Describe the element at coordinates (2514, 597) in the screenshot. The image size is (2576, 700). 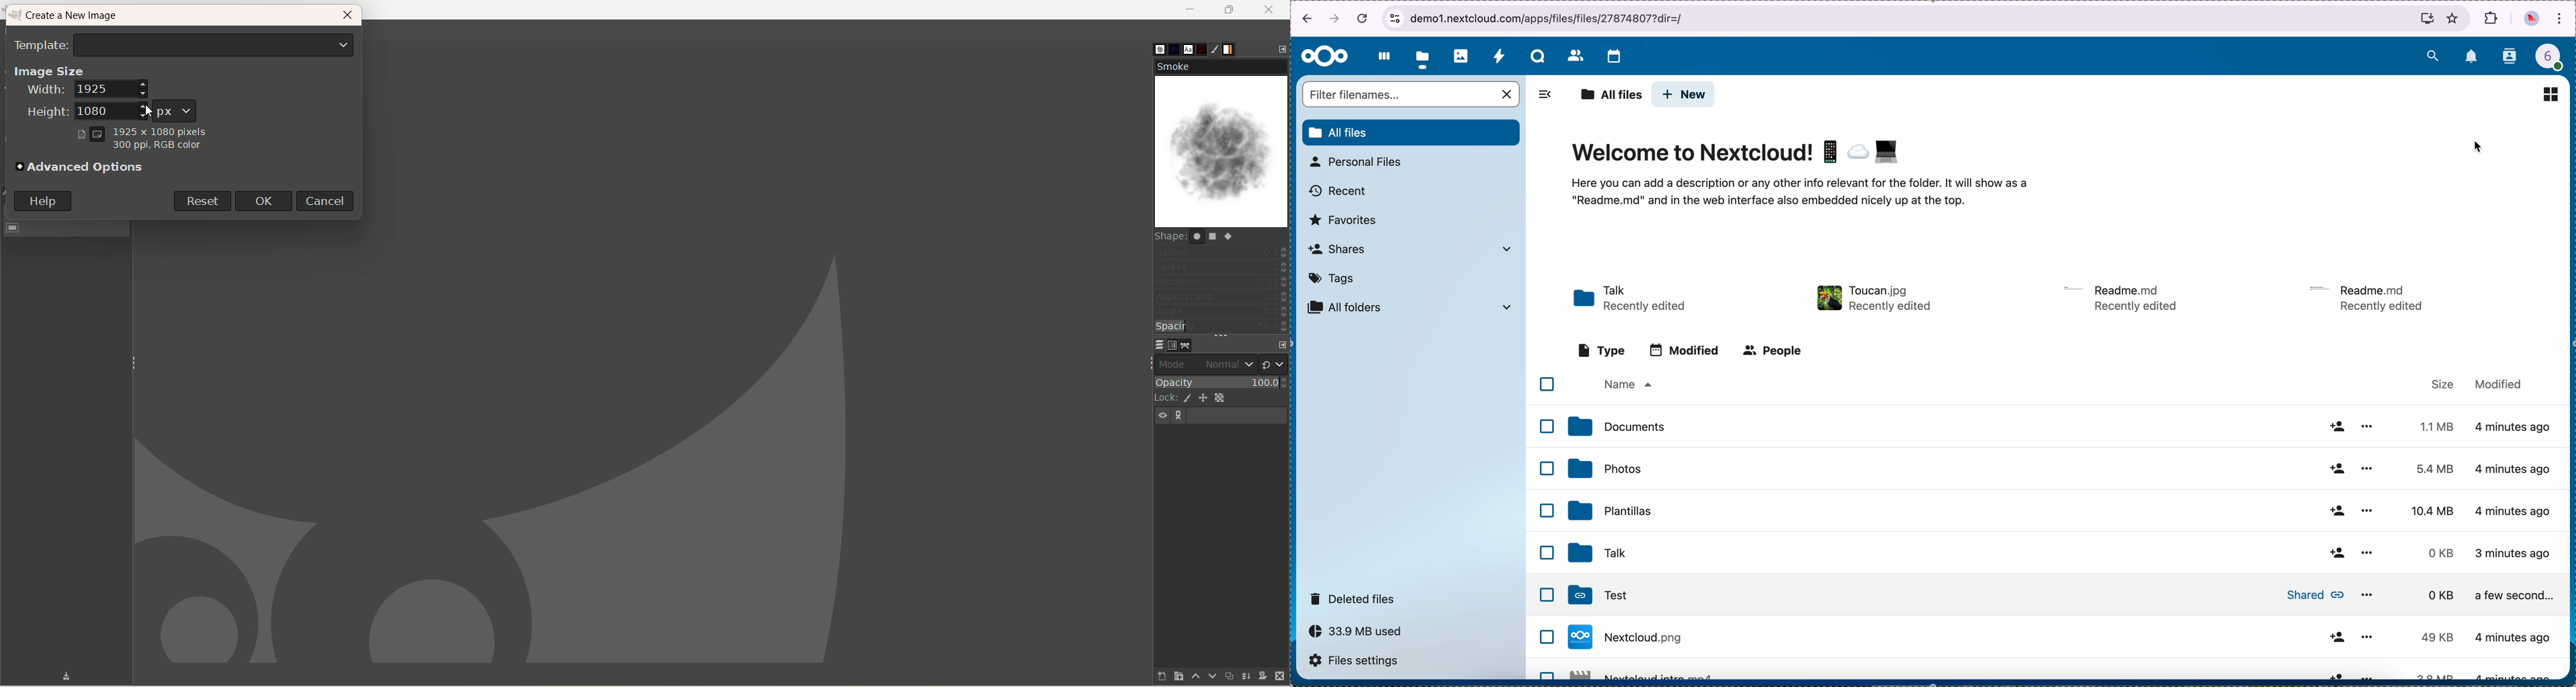
I see `4 minutes ago` at that location.